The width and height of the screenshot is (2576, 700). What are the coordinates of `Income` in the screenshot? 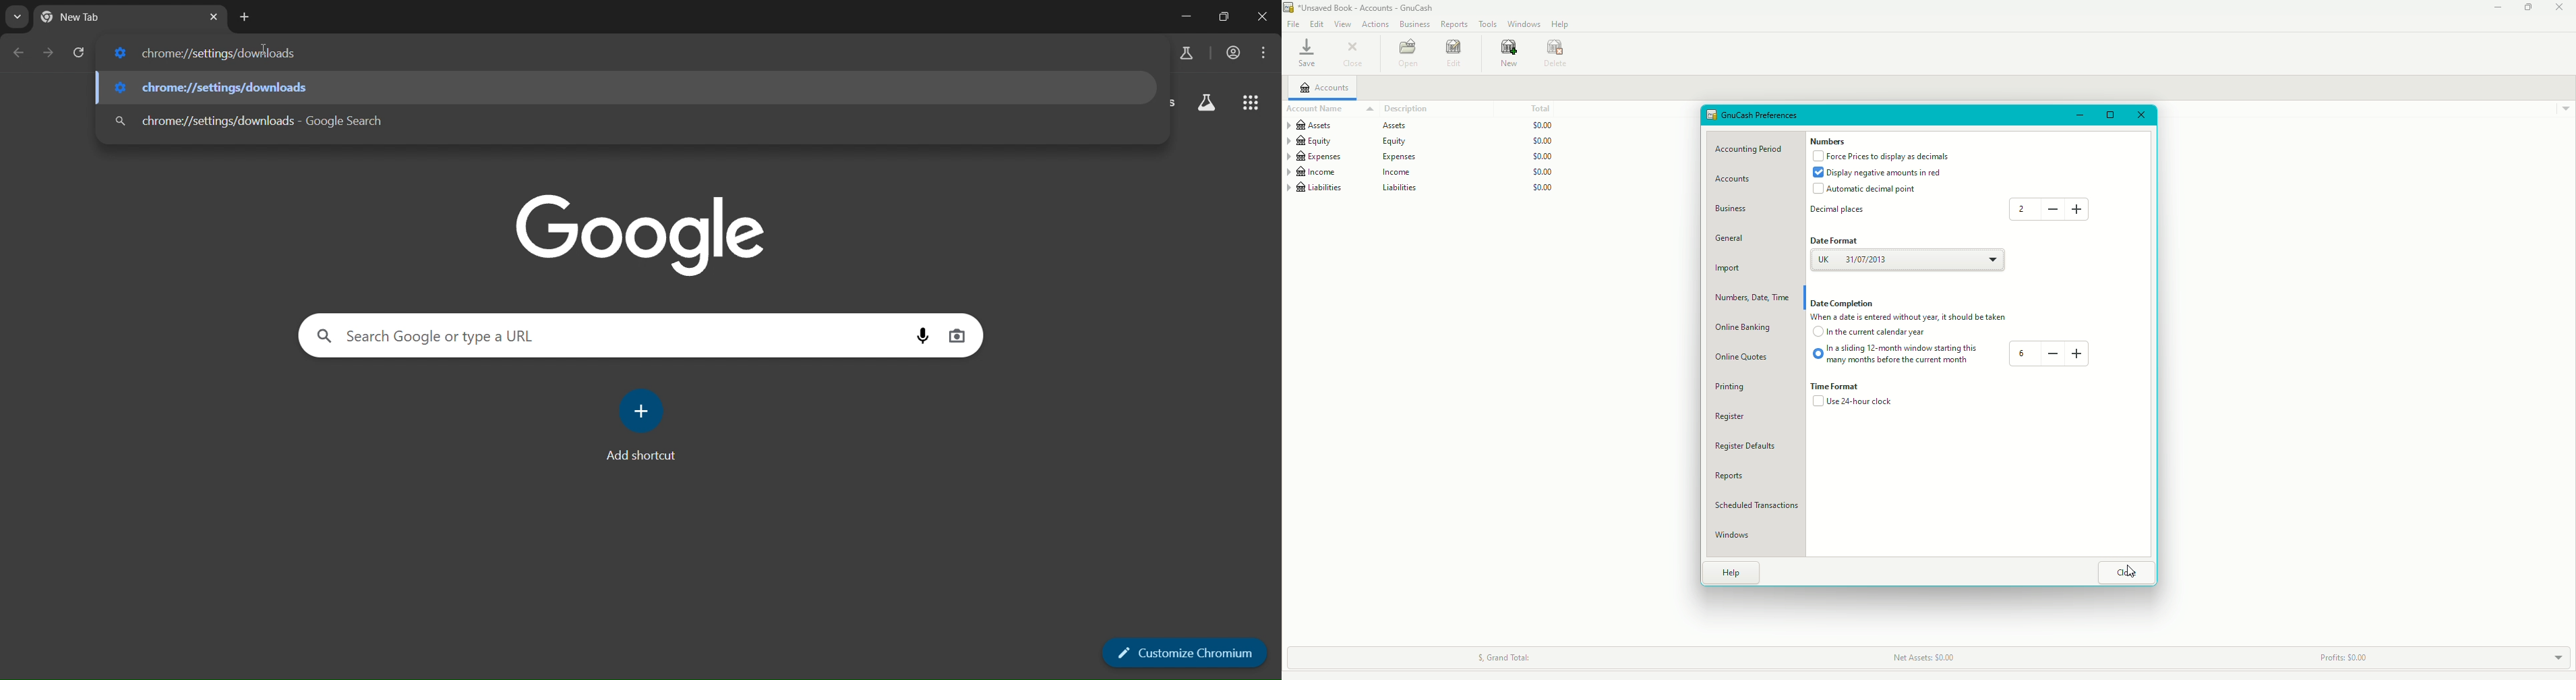 It's located at (1420, 173).